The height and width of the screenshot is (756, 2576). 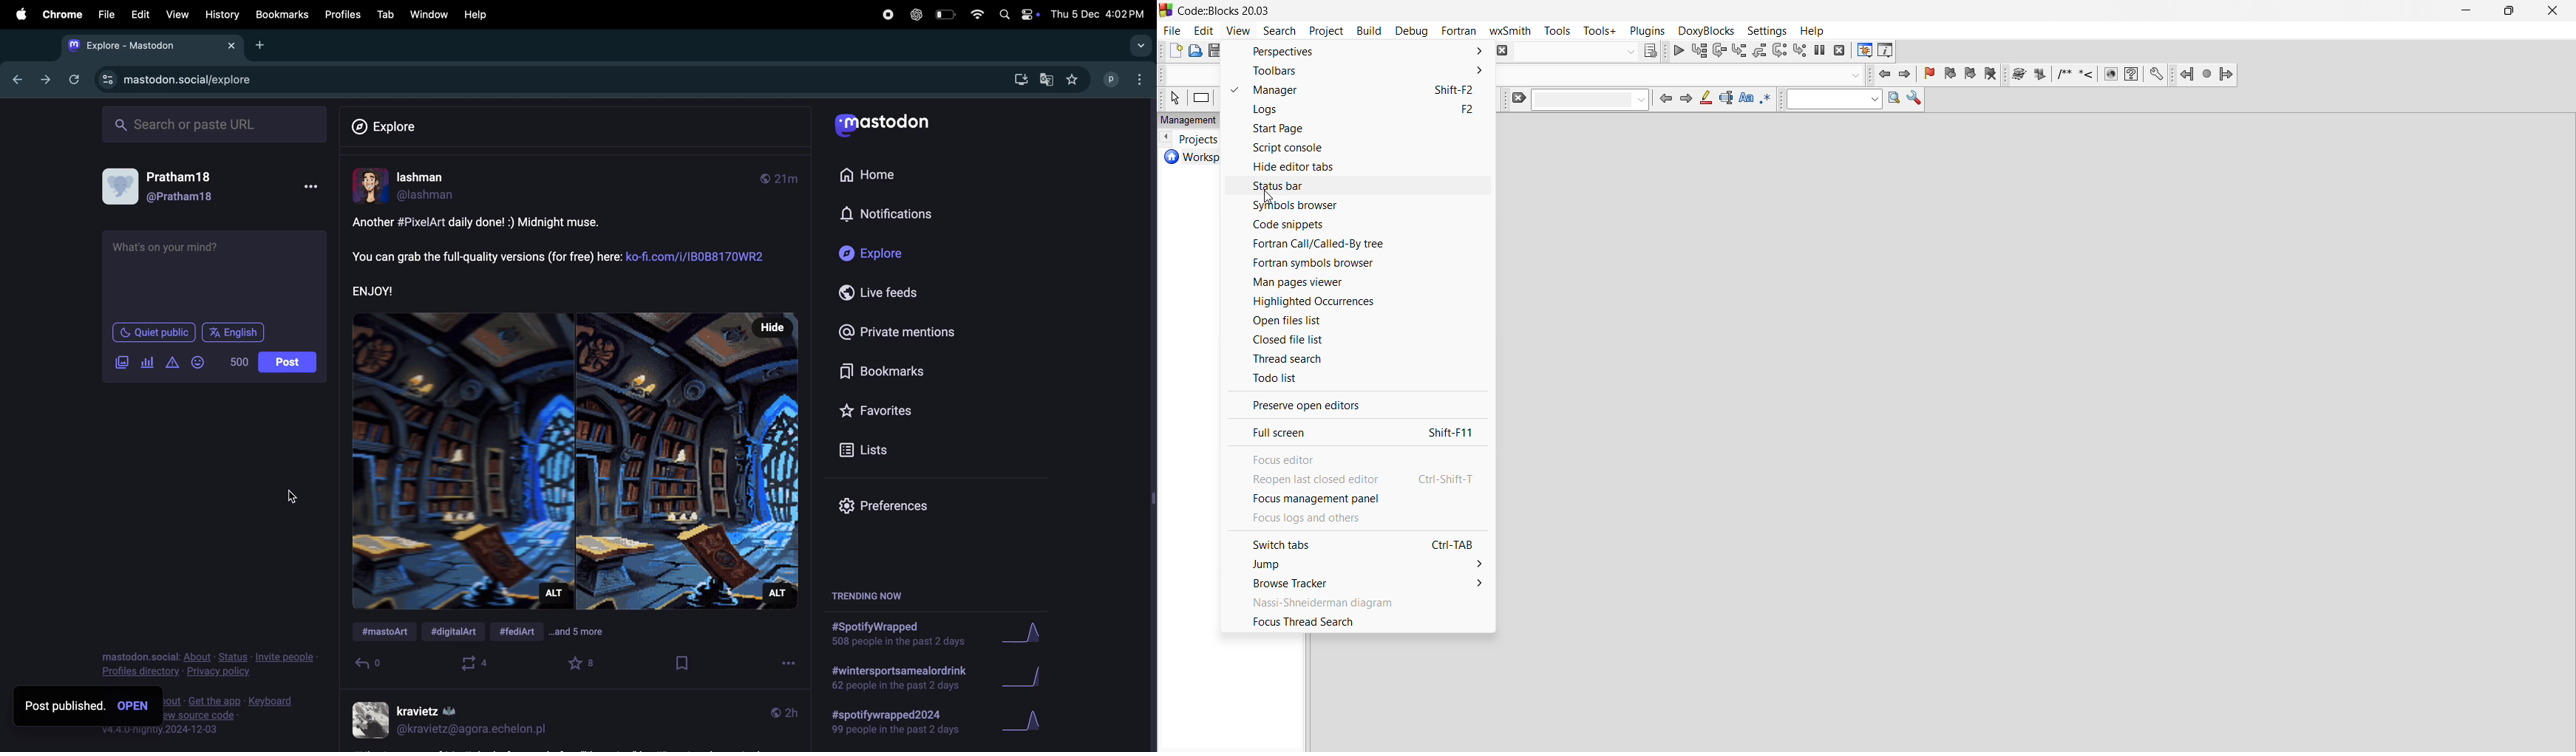 I want to click on drop down, so click(x=1139, y=47).